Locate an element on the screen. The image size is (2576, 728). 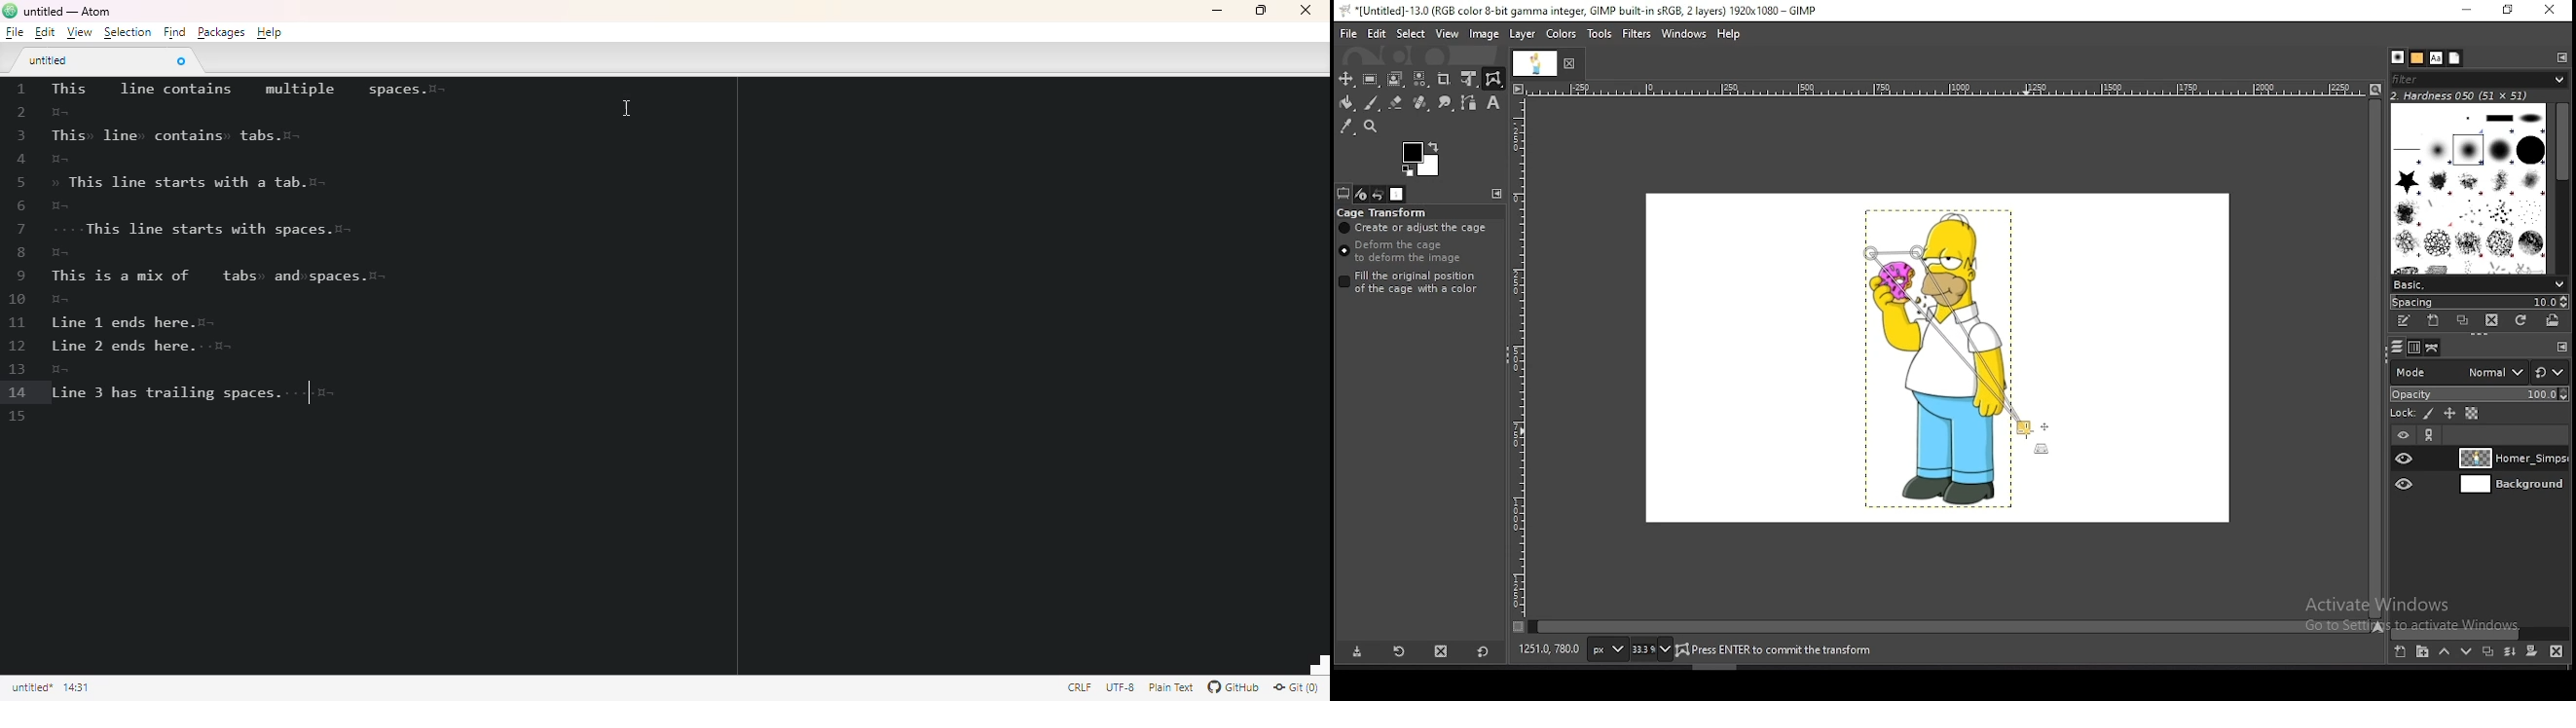
add a mask is located at coordinates (2529, 651).